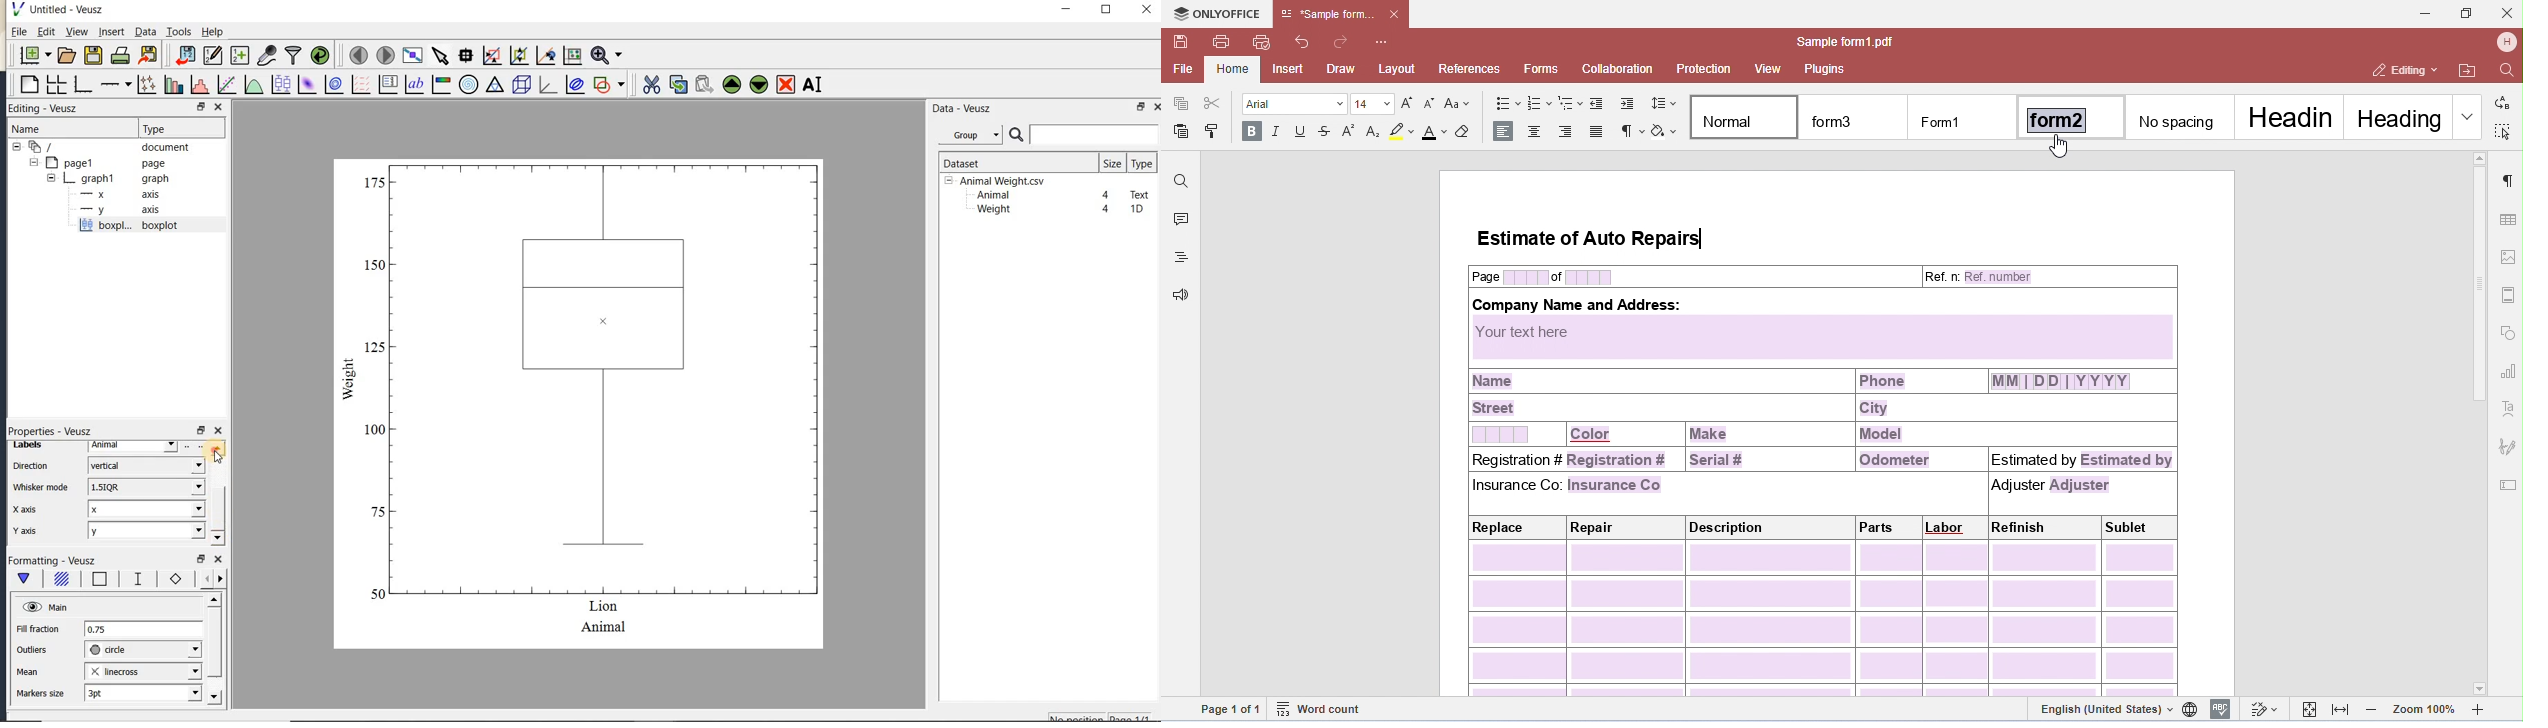 The height and width of the screenshot is (728, 2548). I want to click on type, so click(1142, 163).